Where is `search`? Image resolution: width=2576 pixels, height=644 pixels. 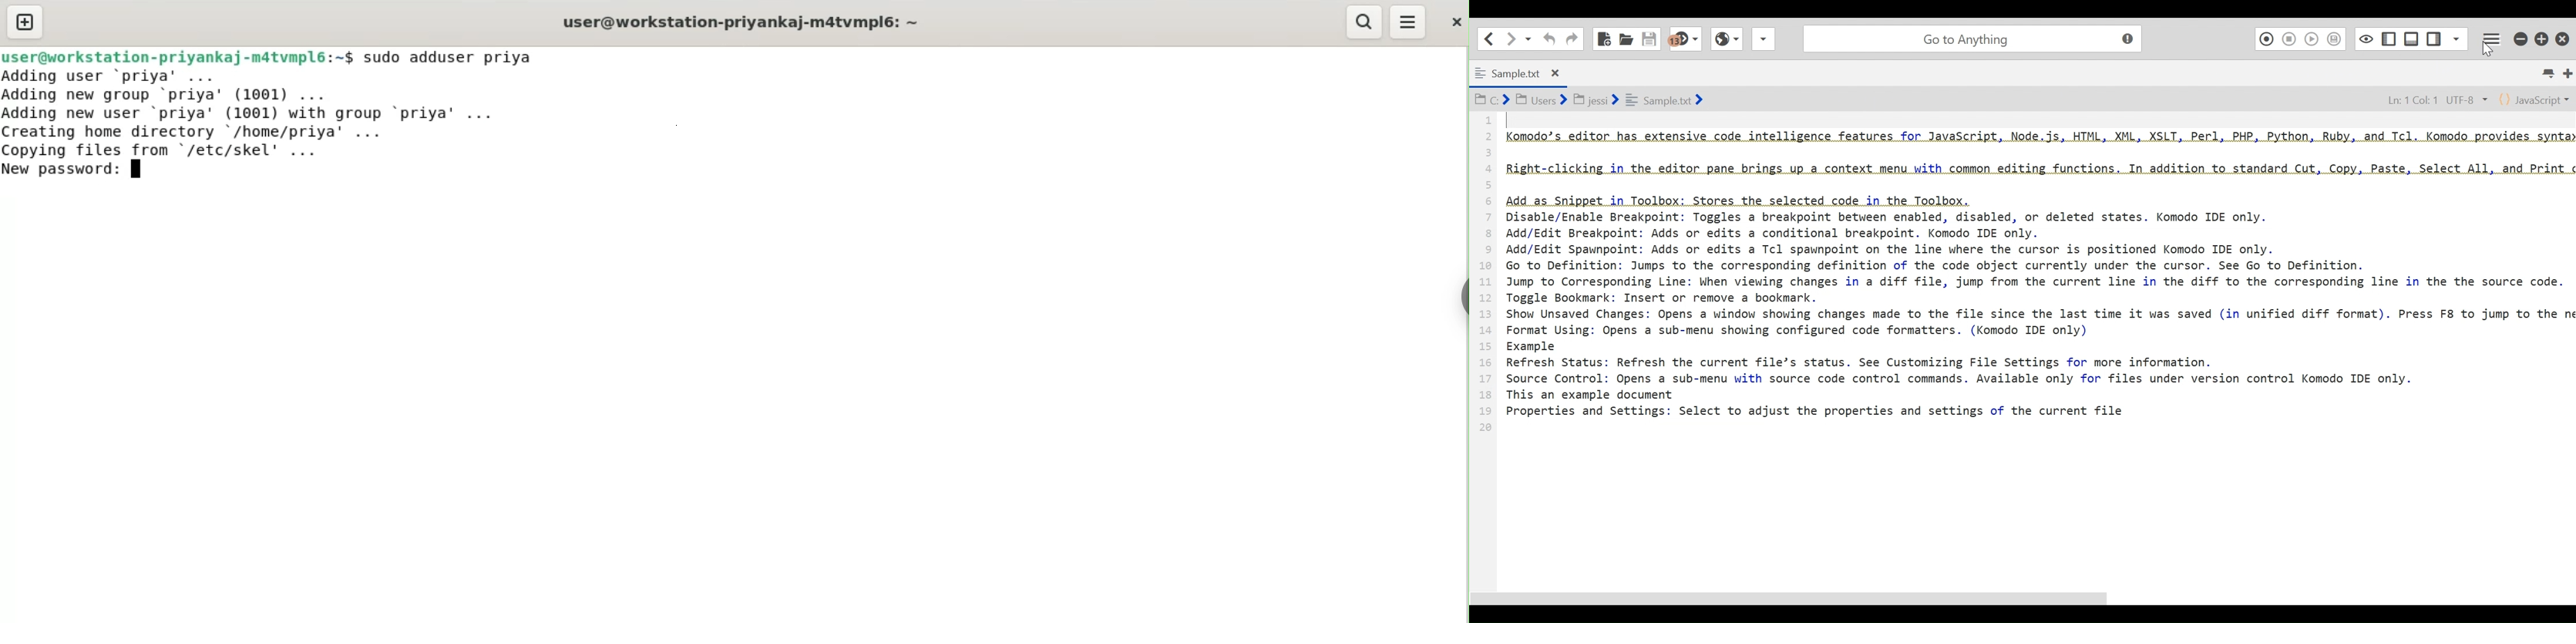 search is located at coordinates (1365, 22).